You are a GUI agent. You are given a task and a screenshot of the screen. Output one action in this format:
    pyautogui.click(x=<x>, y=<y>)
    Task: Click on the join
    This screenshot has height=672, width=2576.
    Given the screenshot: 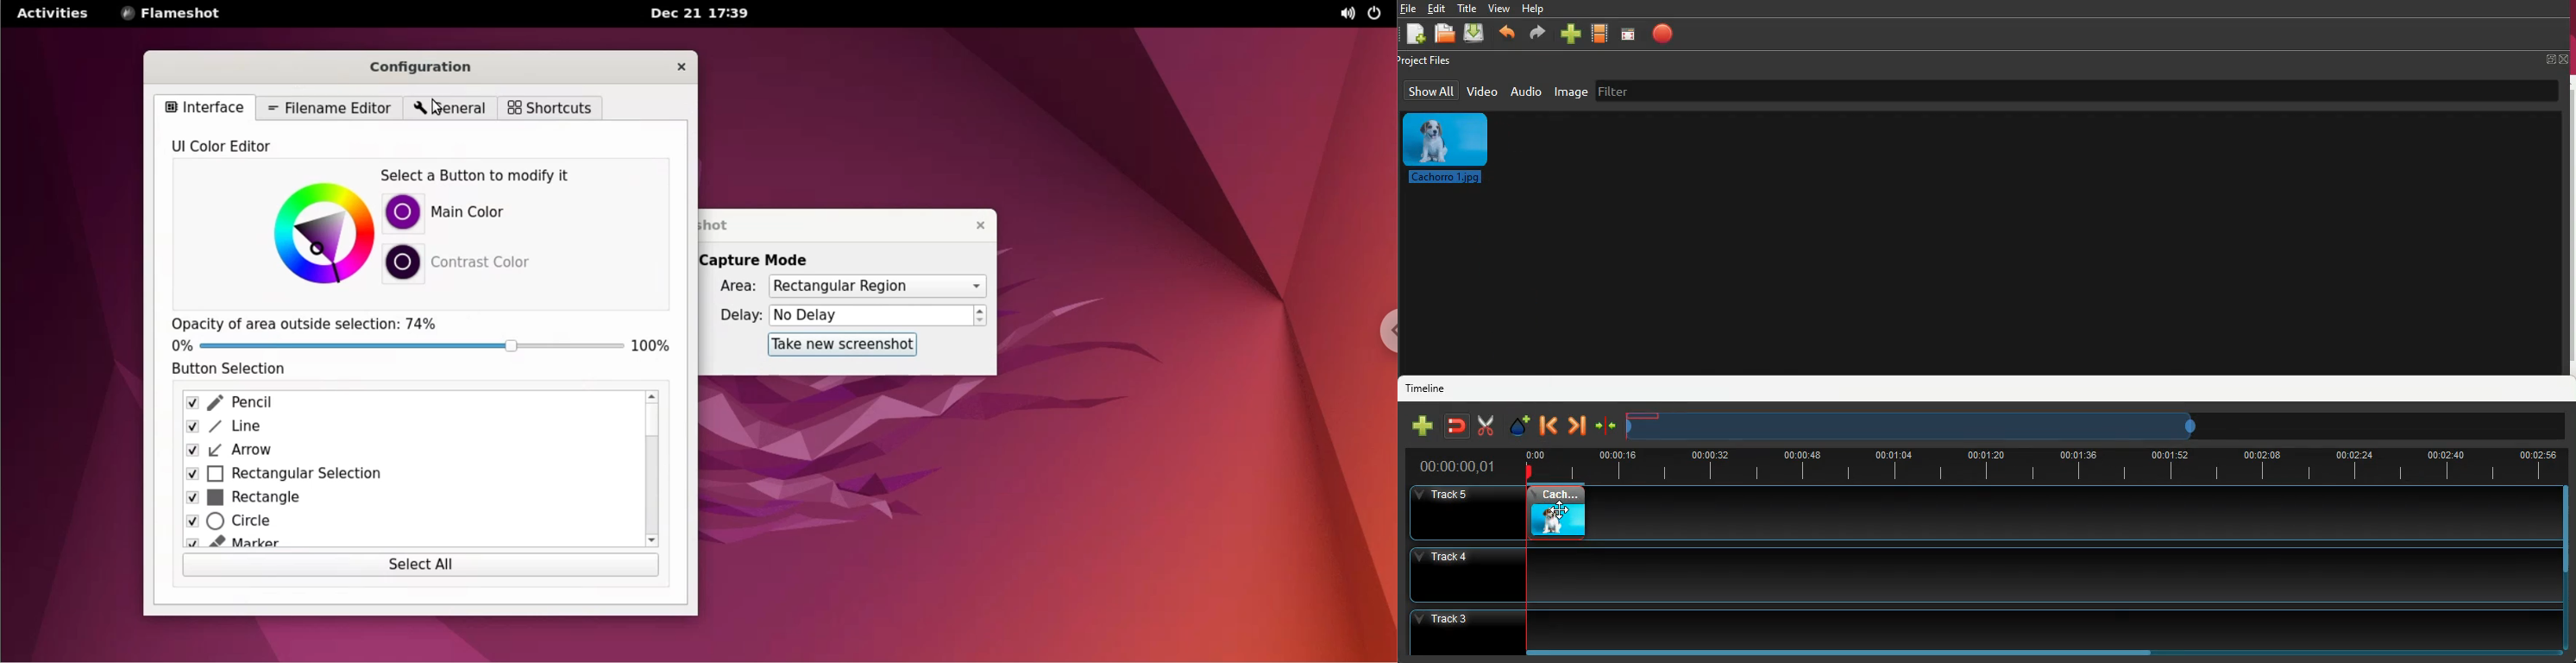 What is the action you would take?
    pyautogui.click(x=1458, y=426)
    